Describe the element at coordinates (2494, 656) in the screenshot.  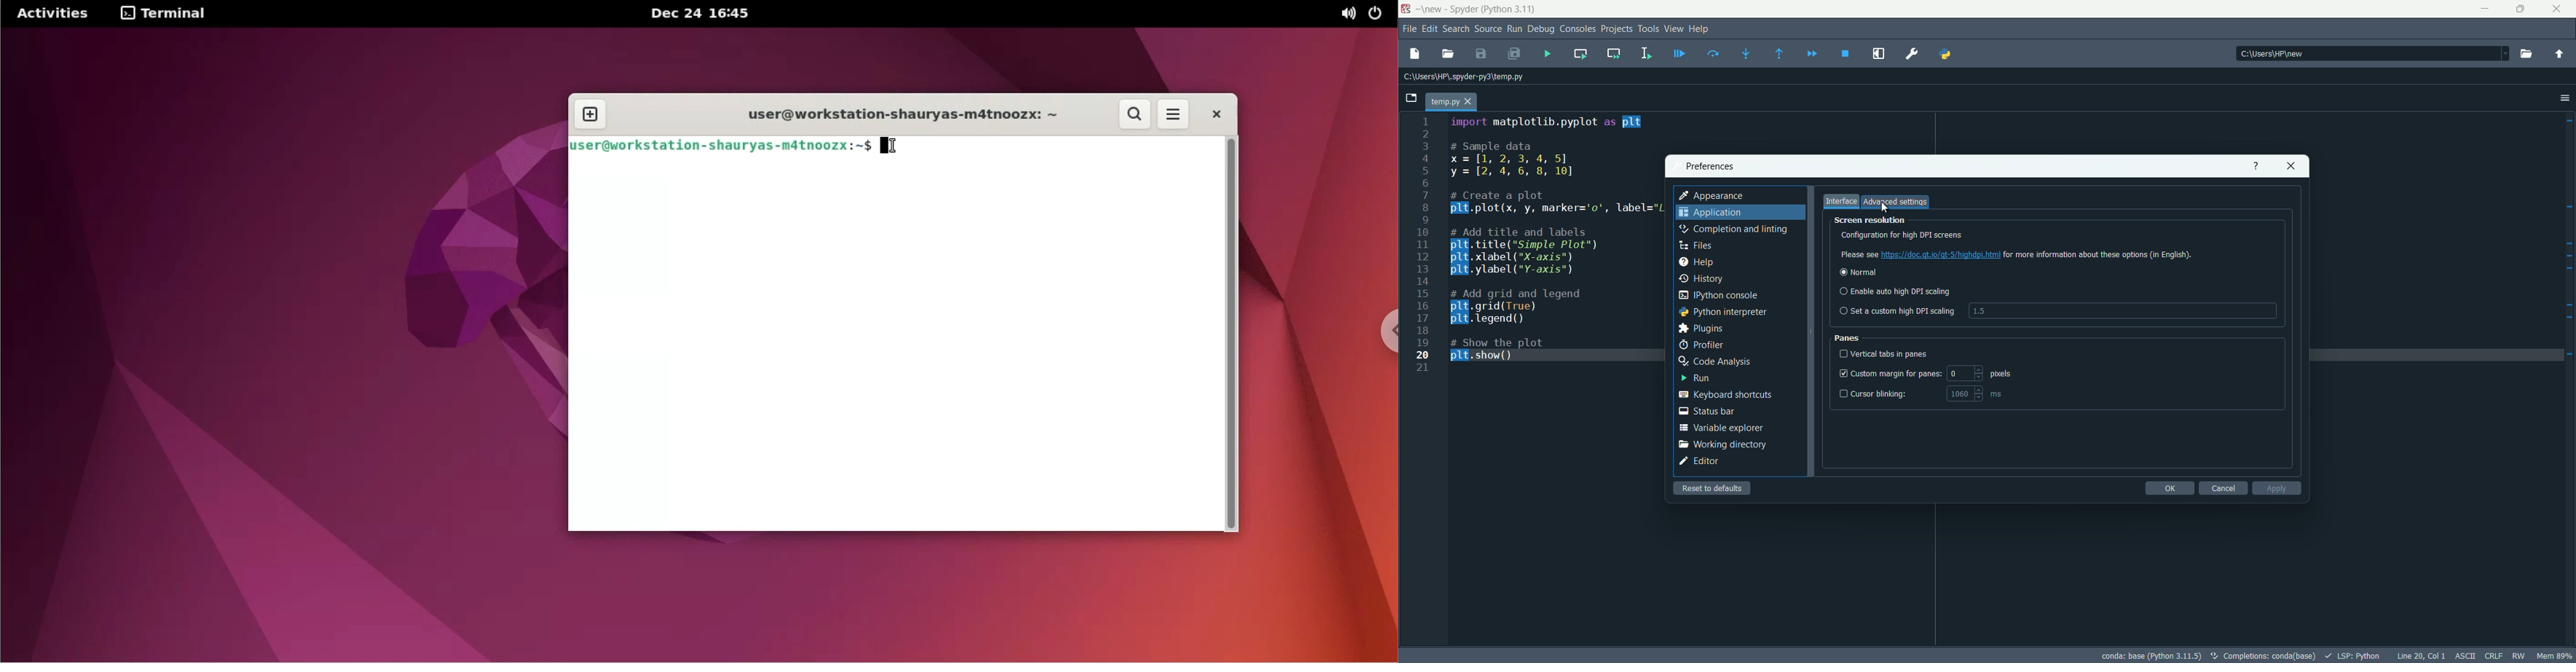
I see `file eol status` at that location.